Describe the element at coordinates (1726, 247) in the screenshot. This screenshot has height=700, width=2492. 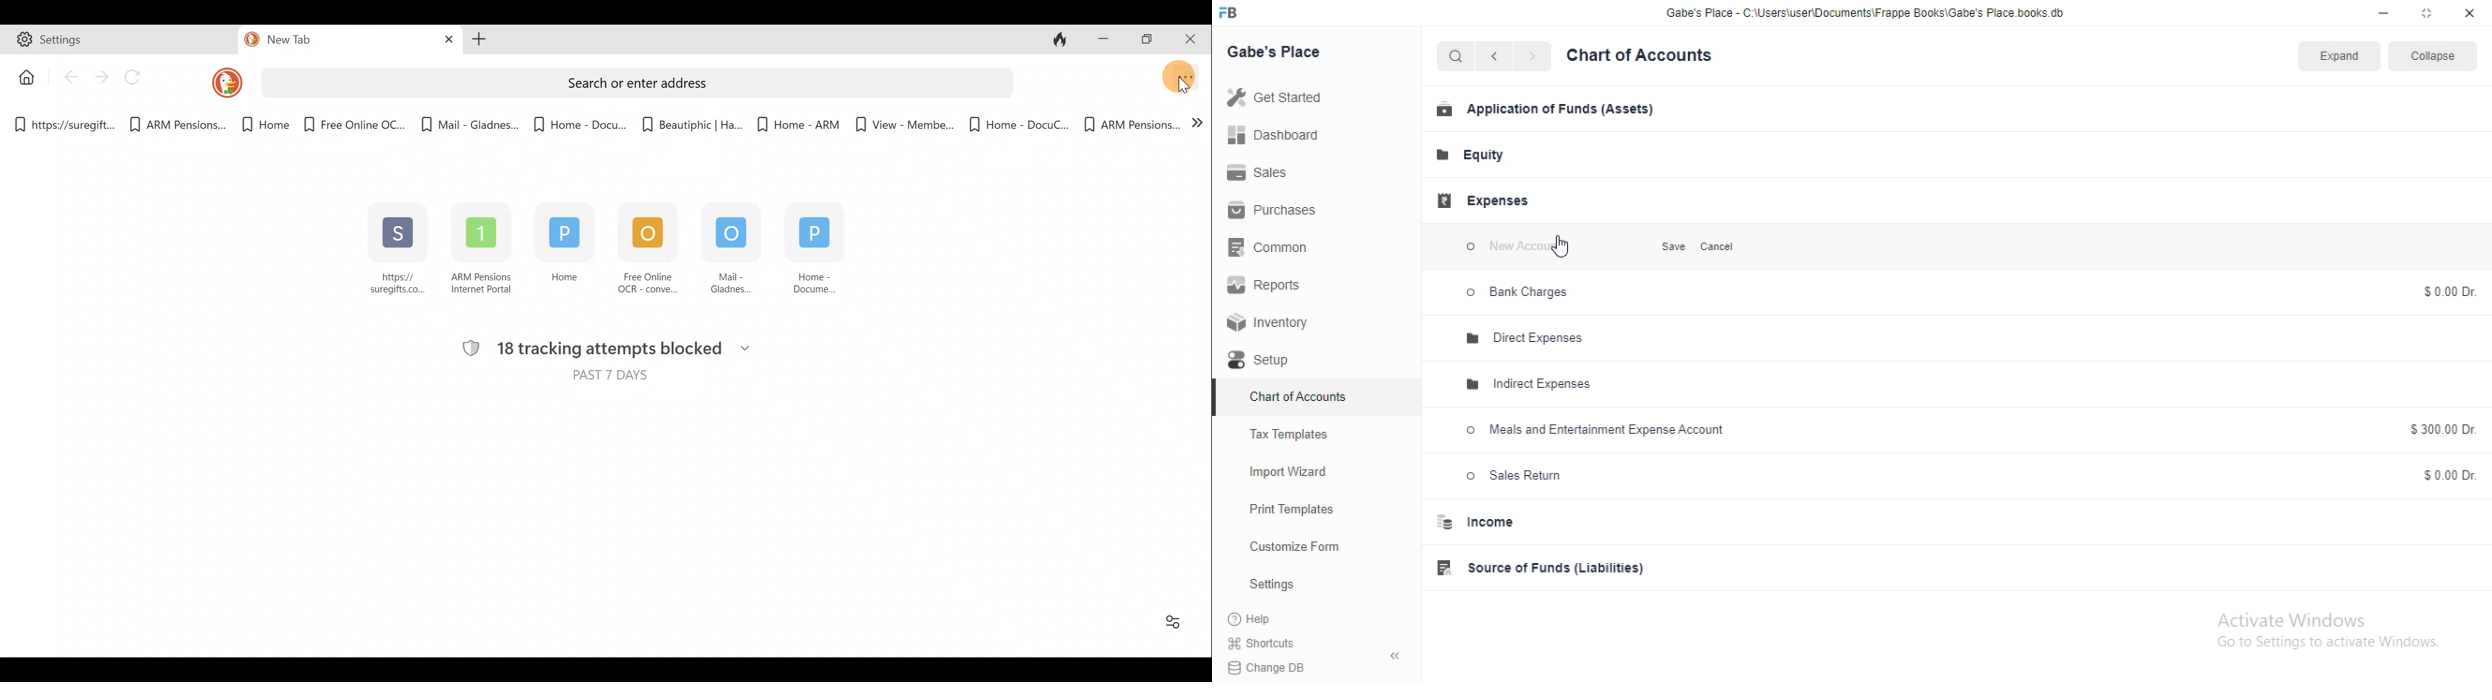
I see `Cancel` at that location.